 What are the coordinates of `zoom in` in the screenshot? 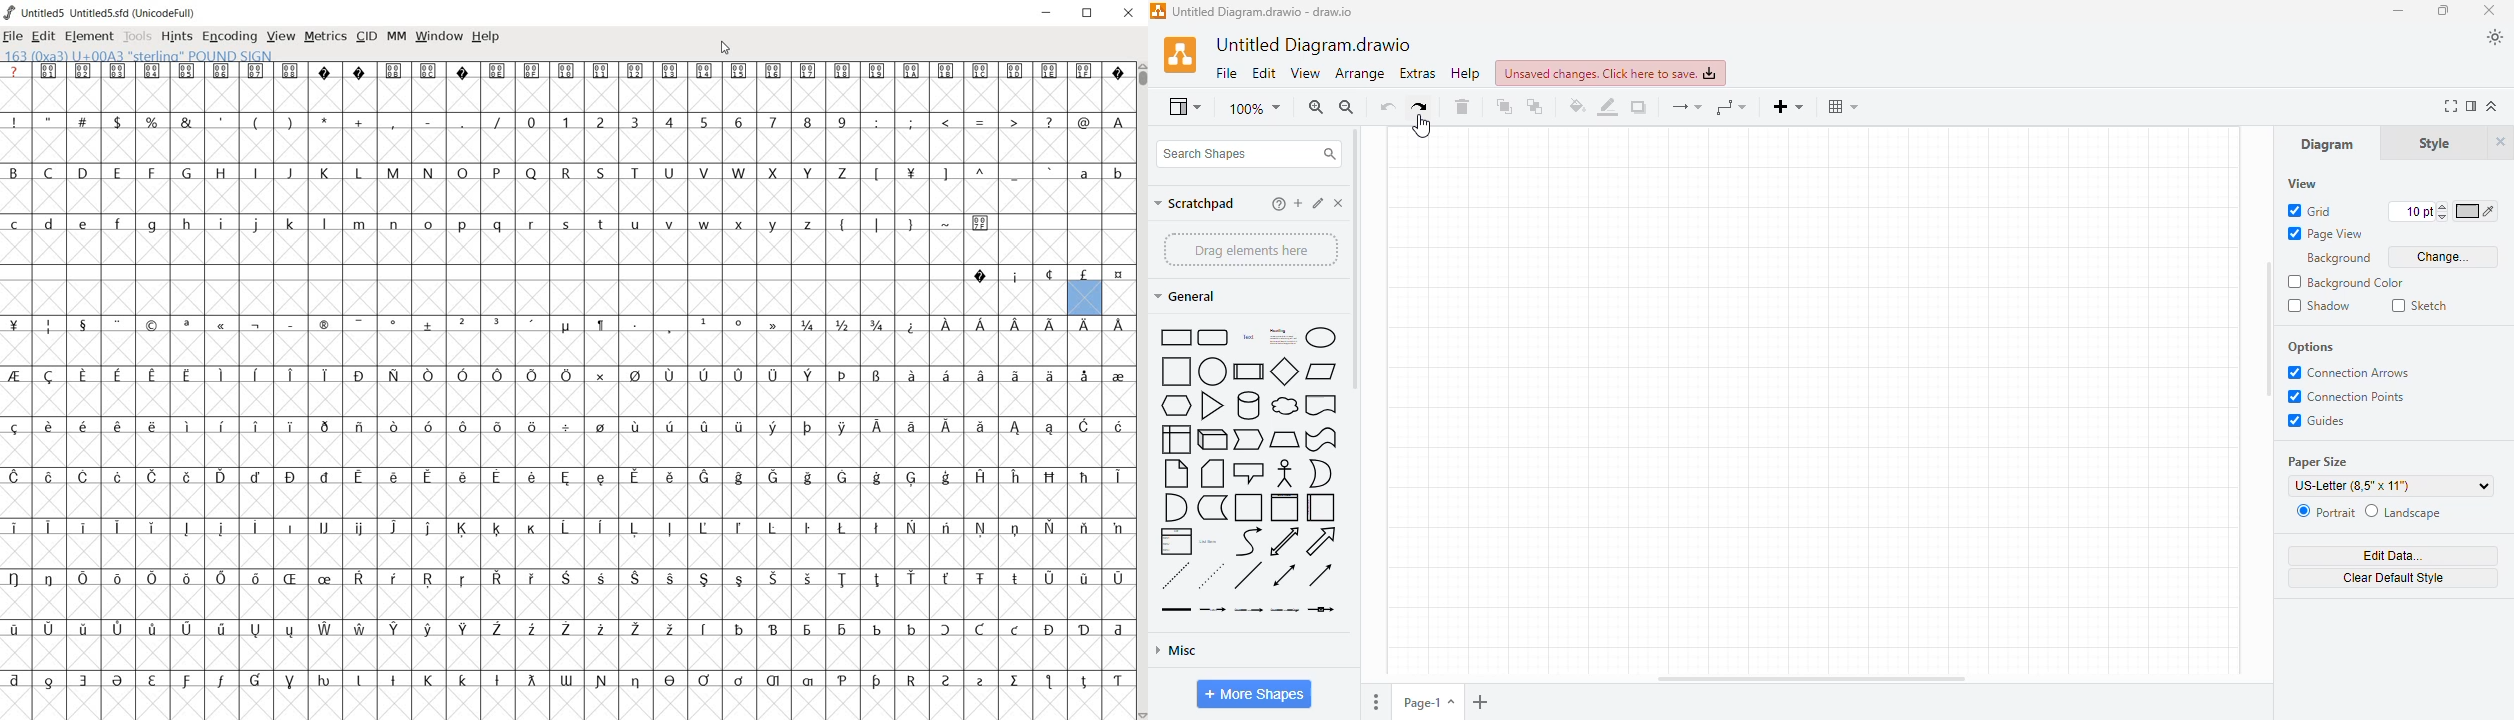 It's located at (1315, 107).